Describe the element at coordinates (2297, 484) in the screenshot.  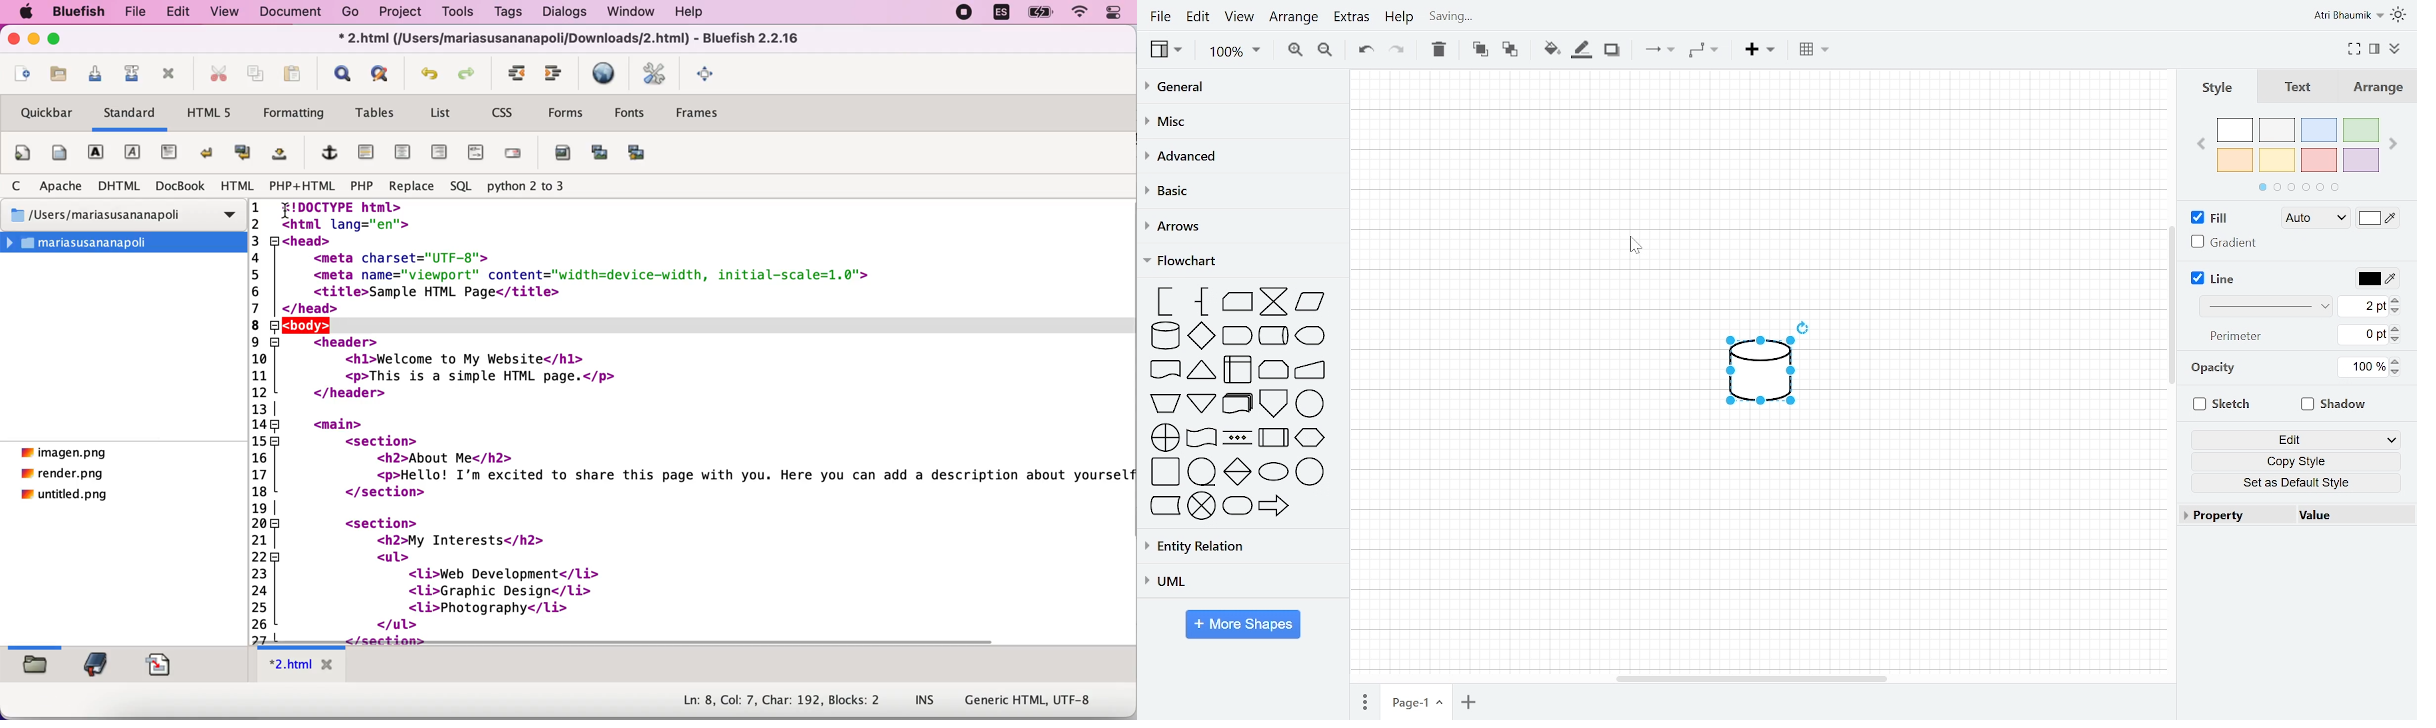
I see `Set as default style` at that location.